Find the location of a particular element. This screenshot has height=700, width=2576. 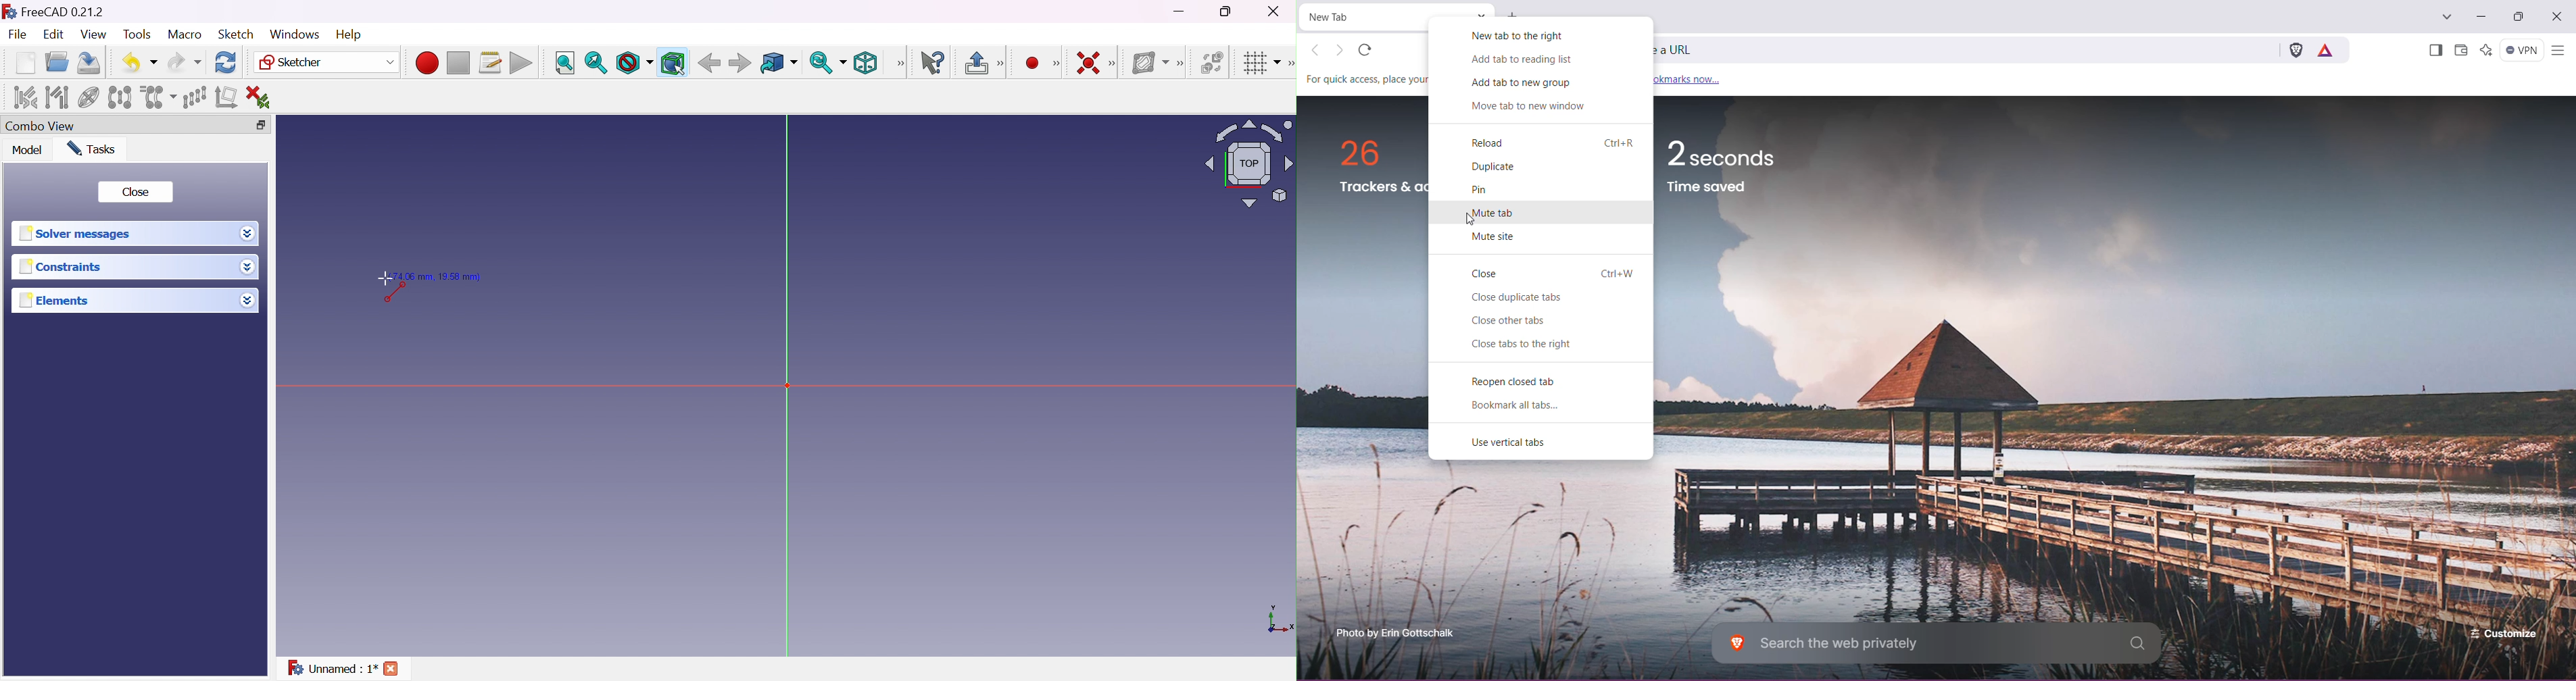

Solver messages is located at coordinates (79, 233).